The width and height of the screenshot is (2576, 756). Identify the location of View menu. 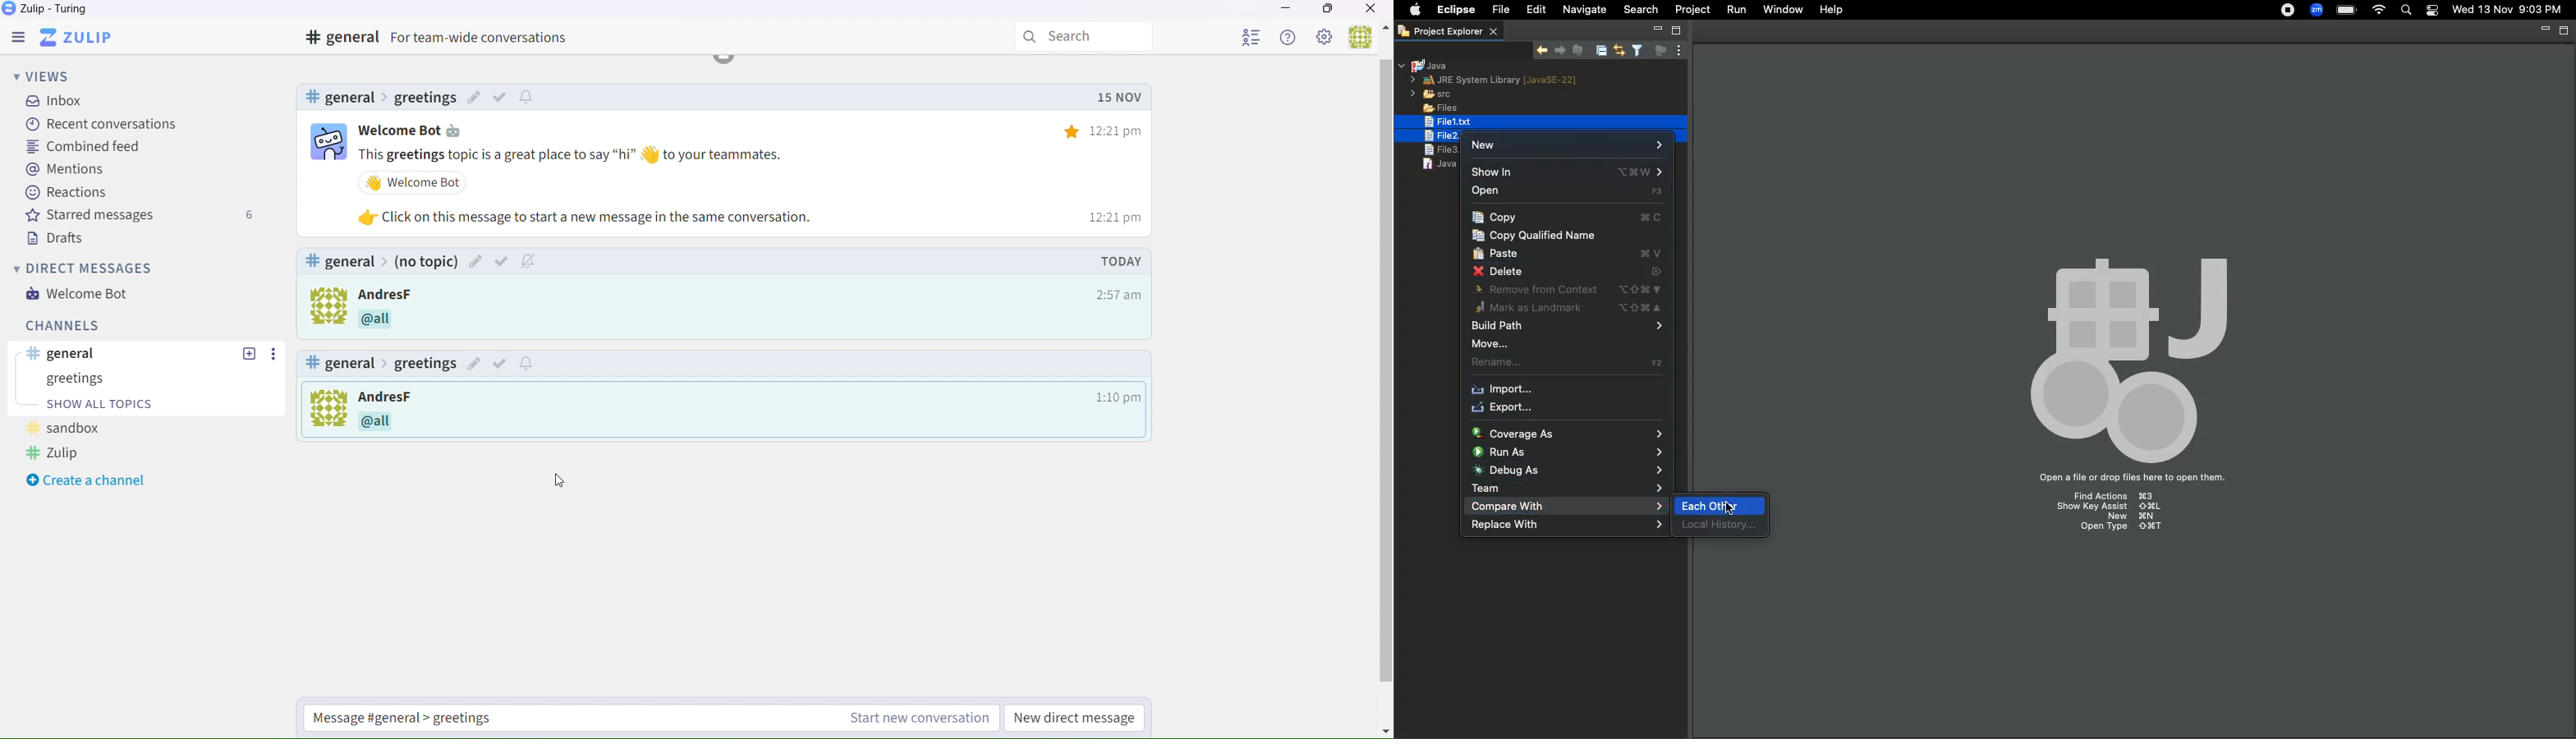
(1677, 51).